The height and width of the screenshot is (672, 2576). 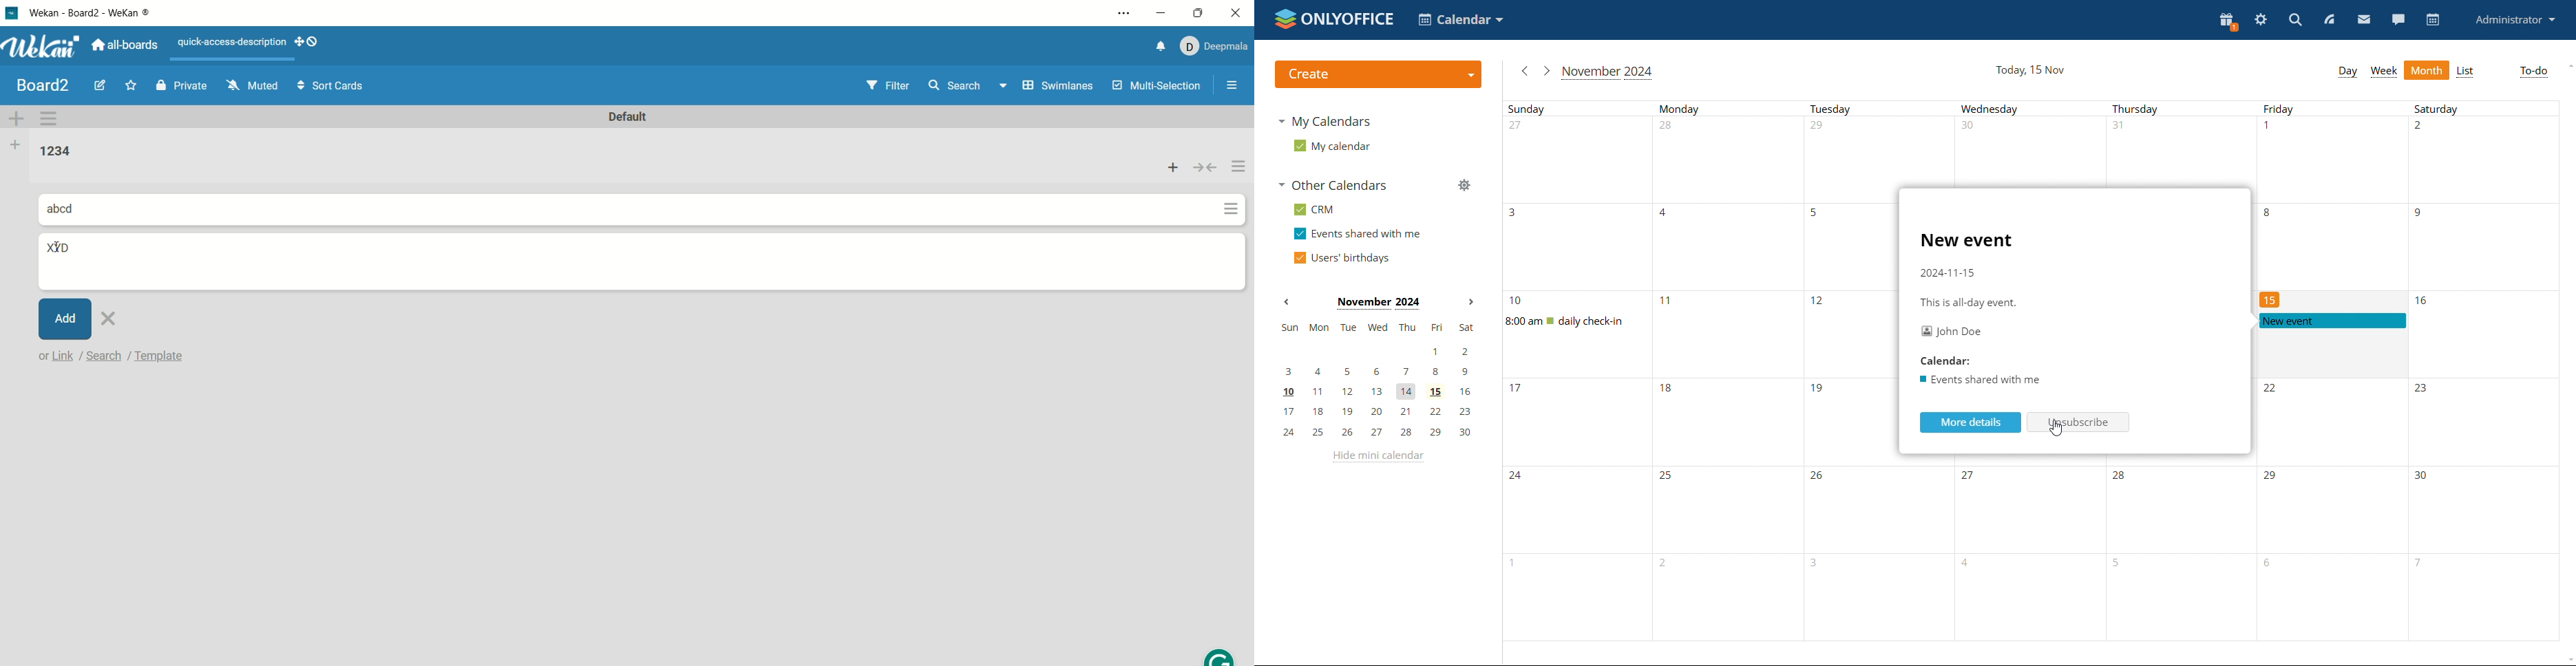 I want to click on private, so click(x=180, y=84).